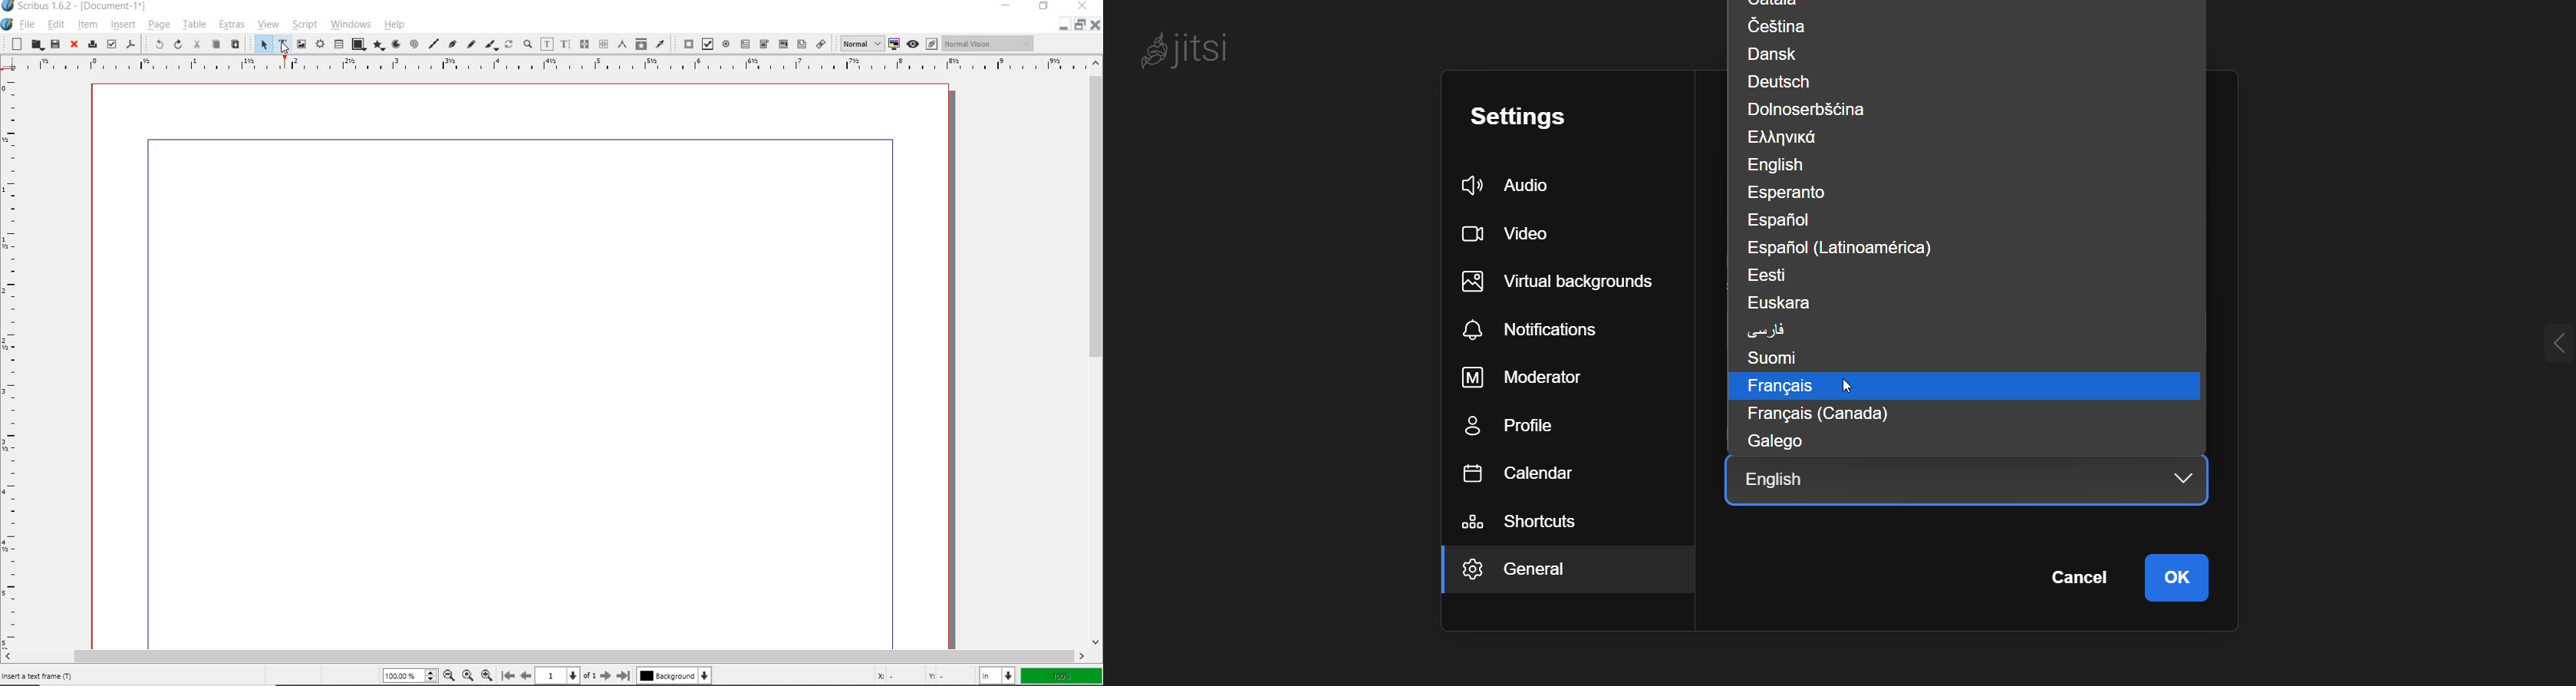 The image size is (2576, 700). Describe the element at coordinates (178, 44) in the screenshot. I see `redo` at that location.